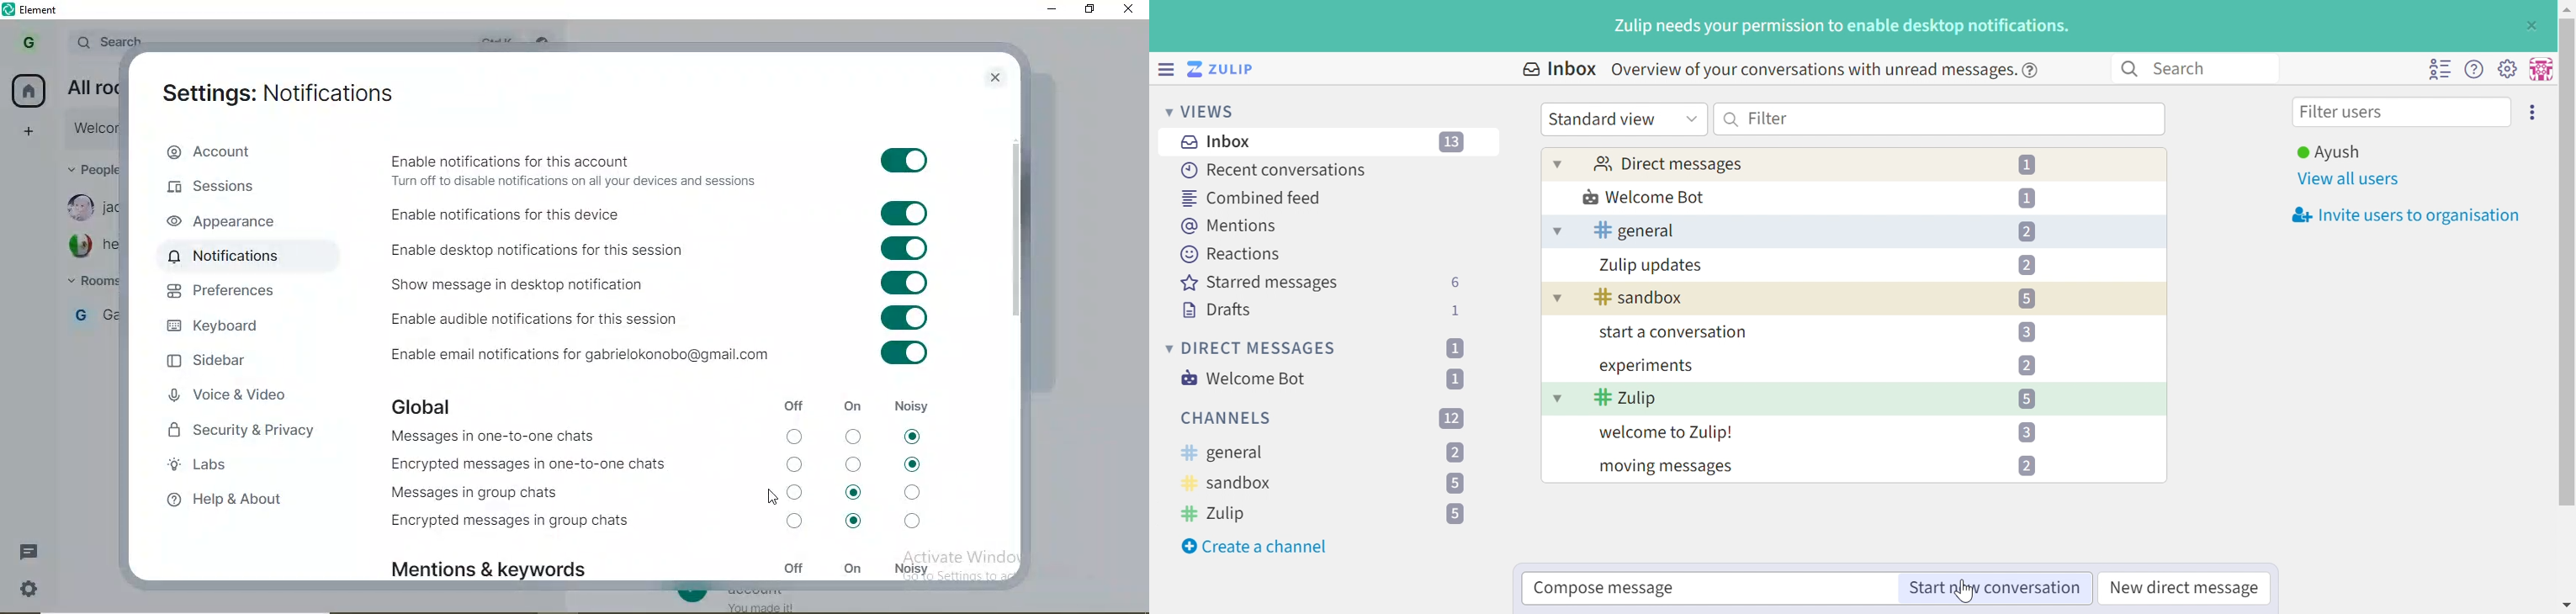 The image size is (2576, 616). I want to click on keyboard, so click(217, 330).